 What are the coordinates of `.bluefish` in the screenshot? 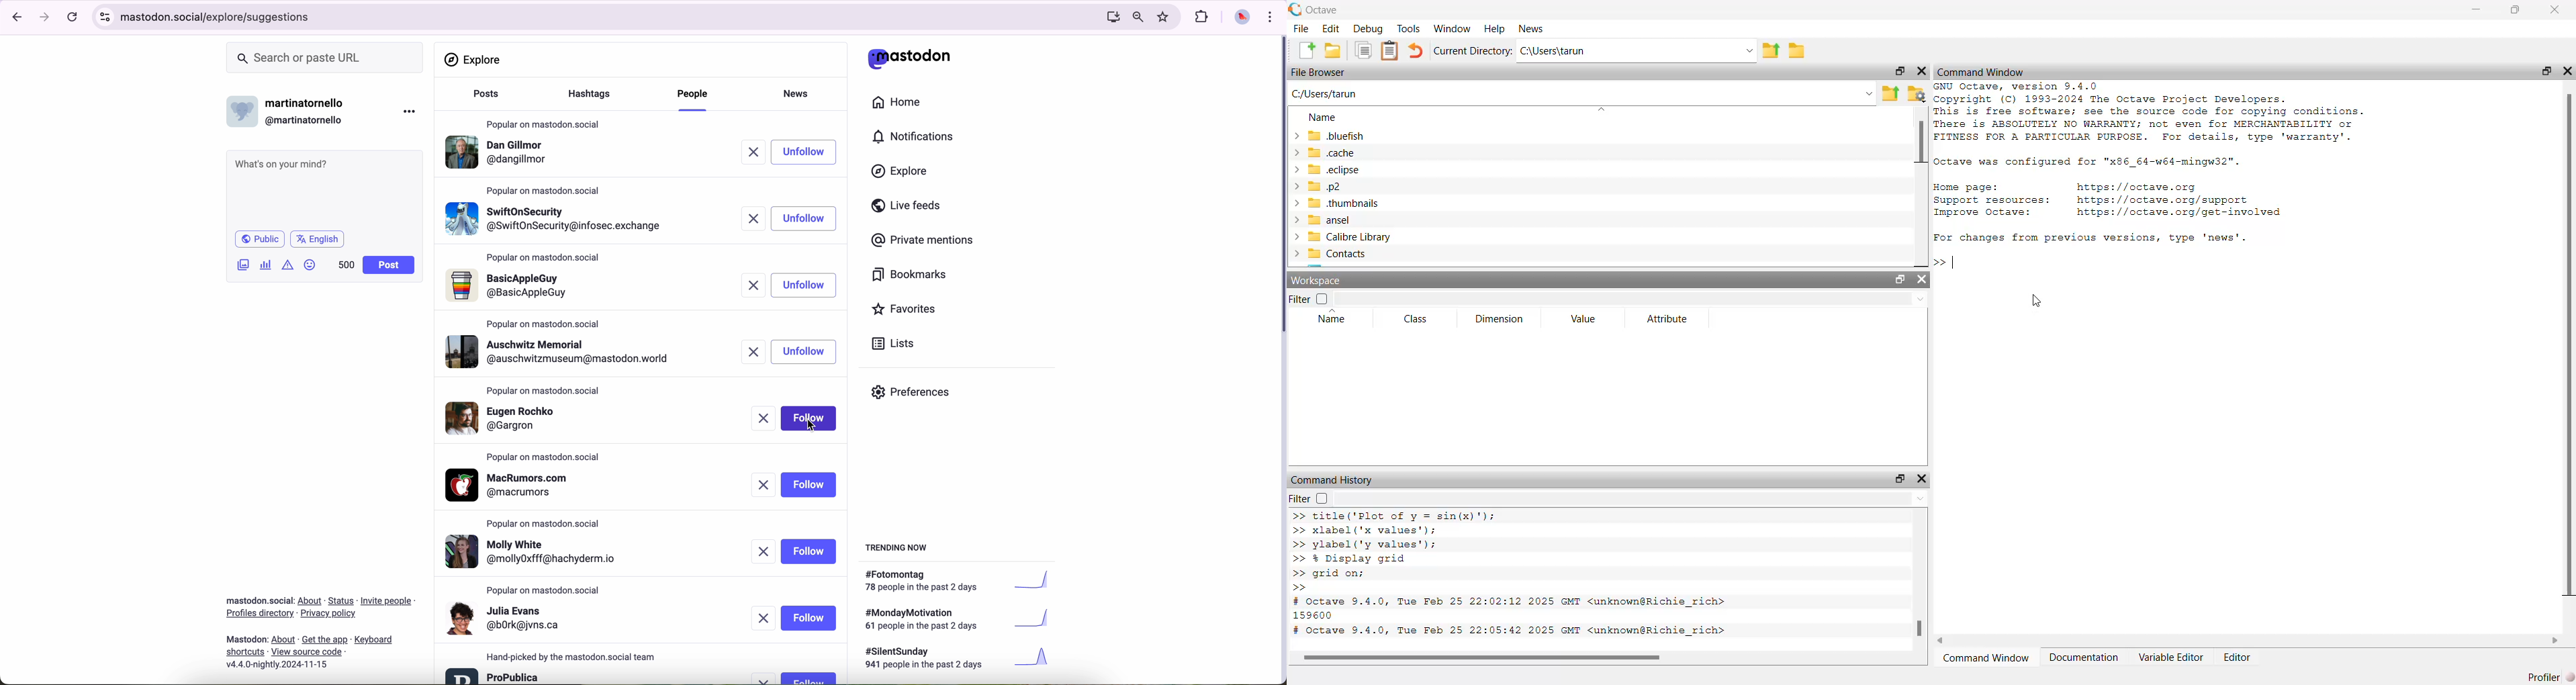 It's located at (1334, 136).